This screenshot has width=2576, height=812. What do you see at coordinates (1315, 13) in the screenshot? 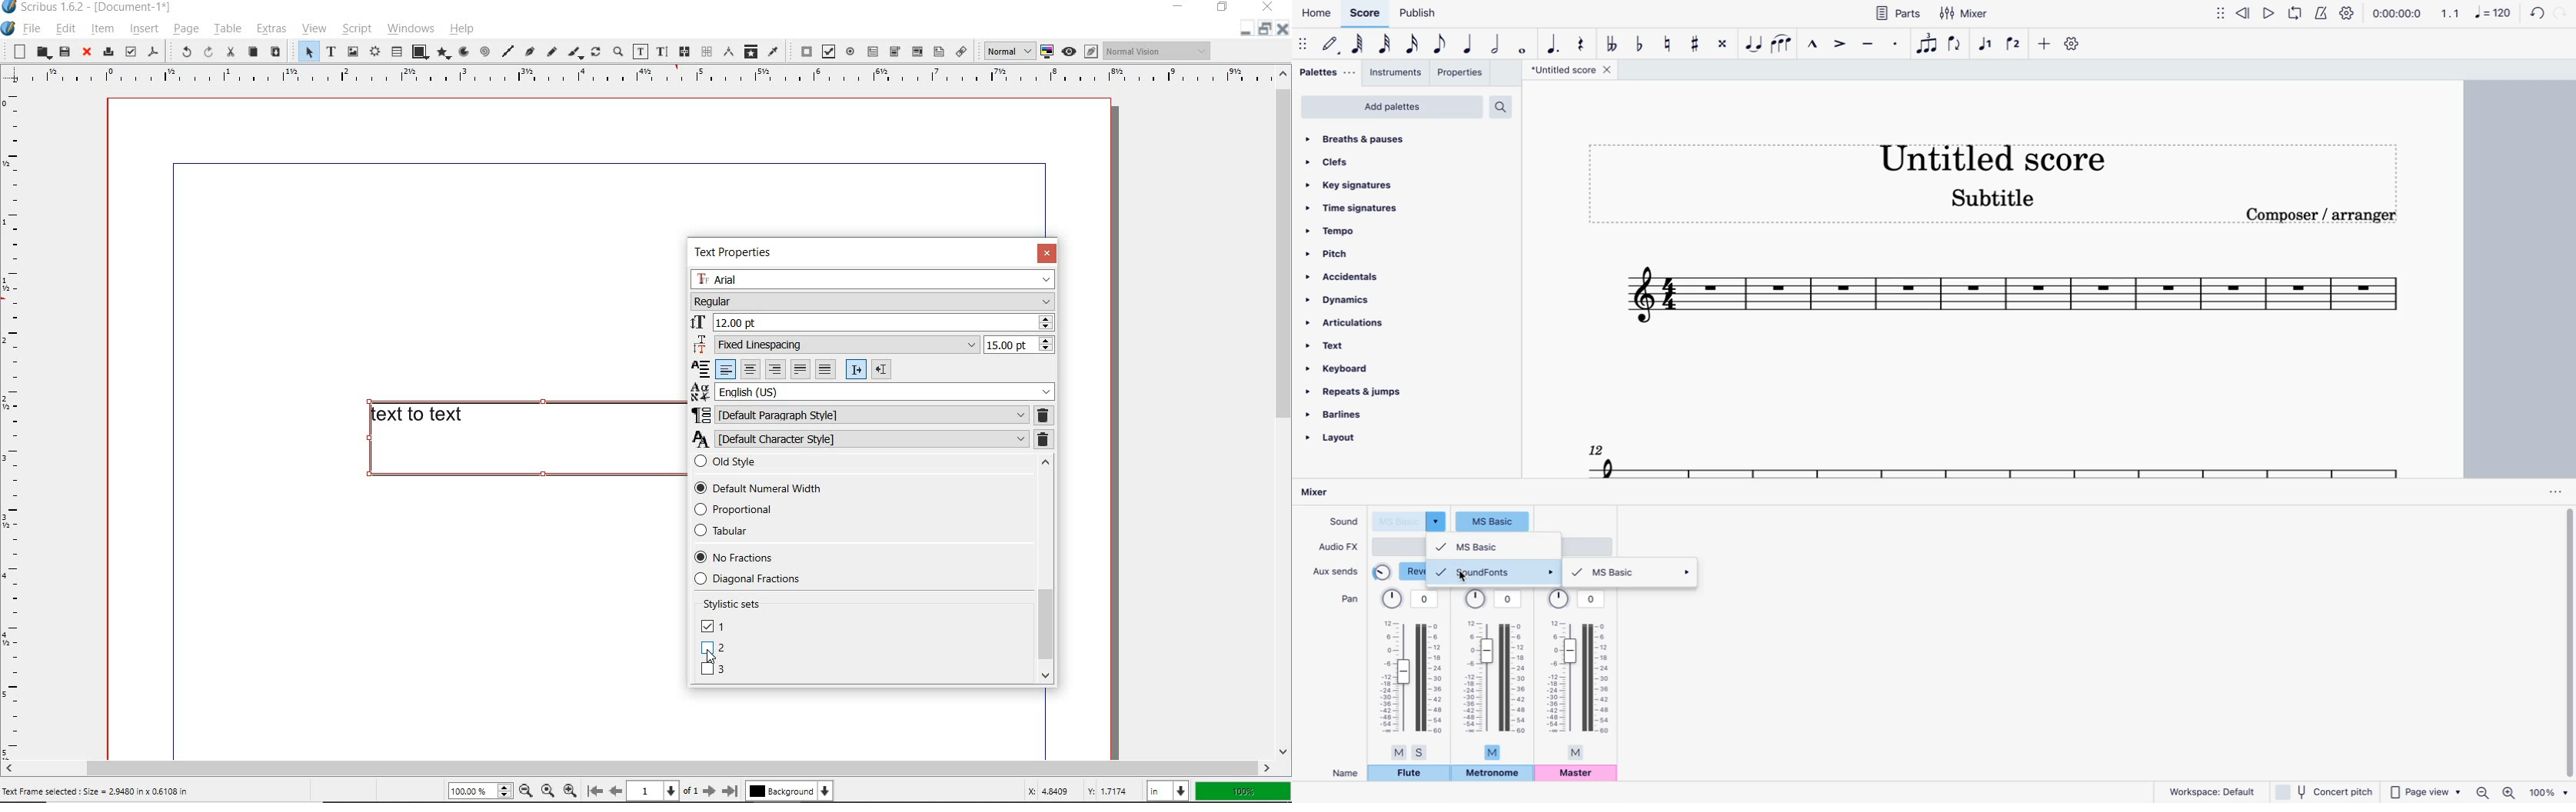
I see `home` at bounding box center [1315, 13].